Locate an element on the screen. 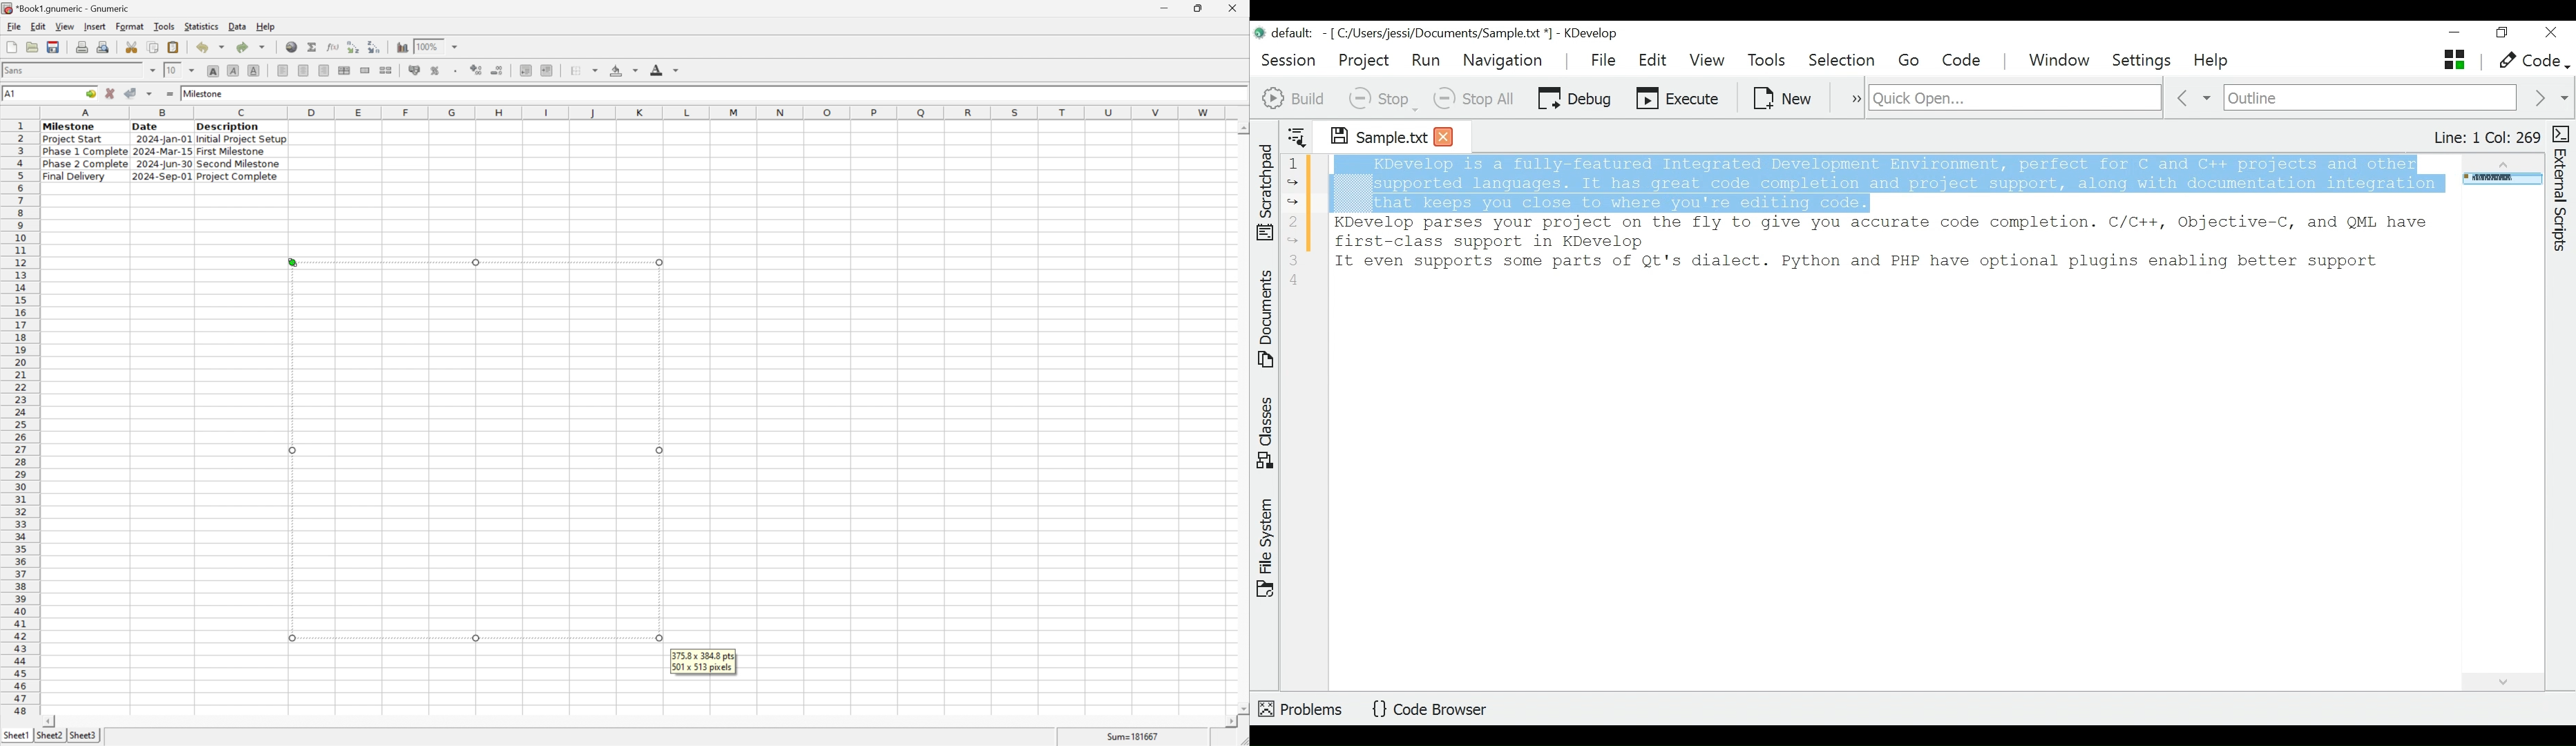 The width and height of the screenshot is (2576, 756). External Scripts is located at coordinates (2563, 189).